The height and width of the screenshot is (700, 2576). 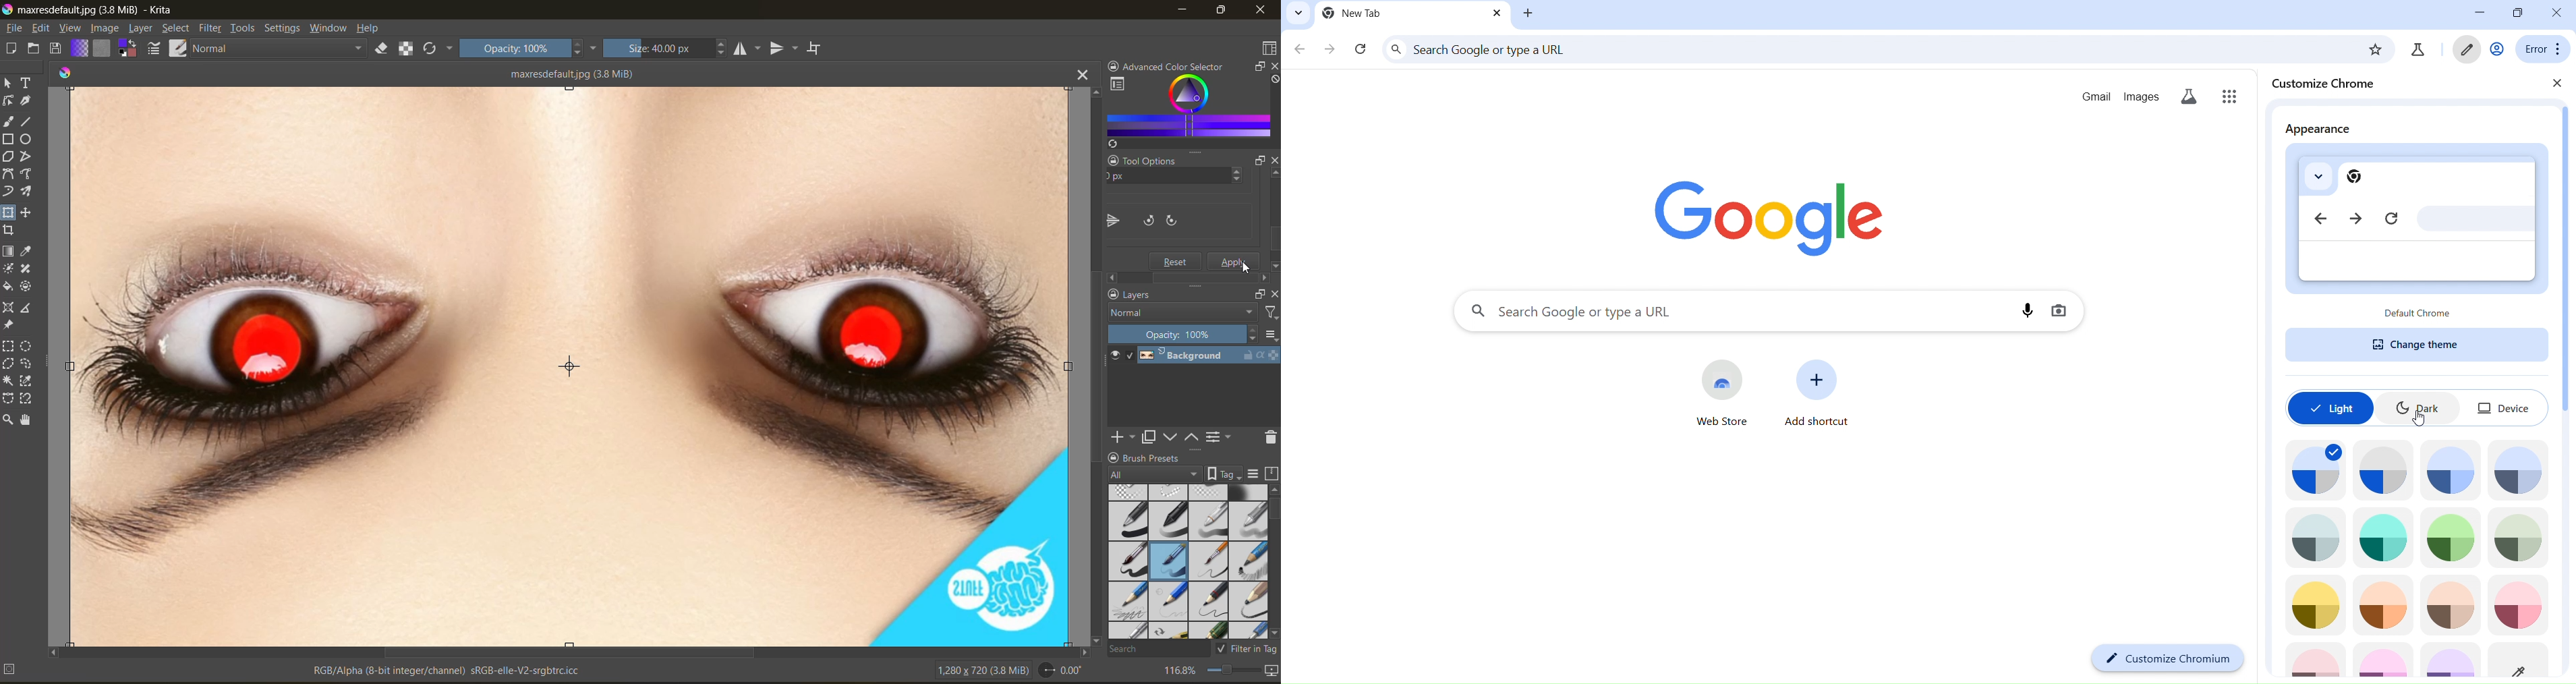 I want to click on clear all color search history, so click(x=1273, y=79).